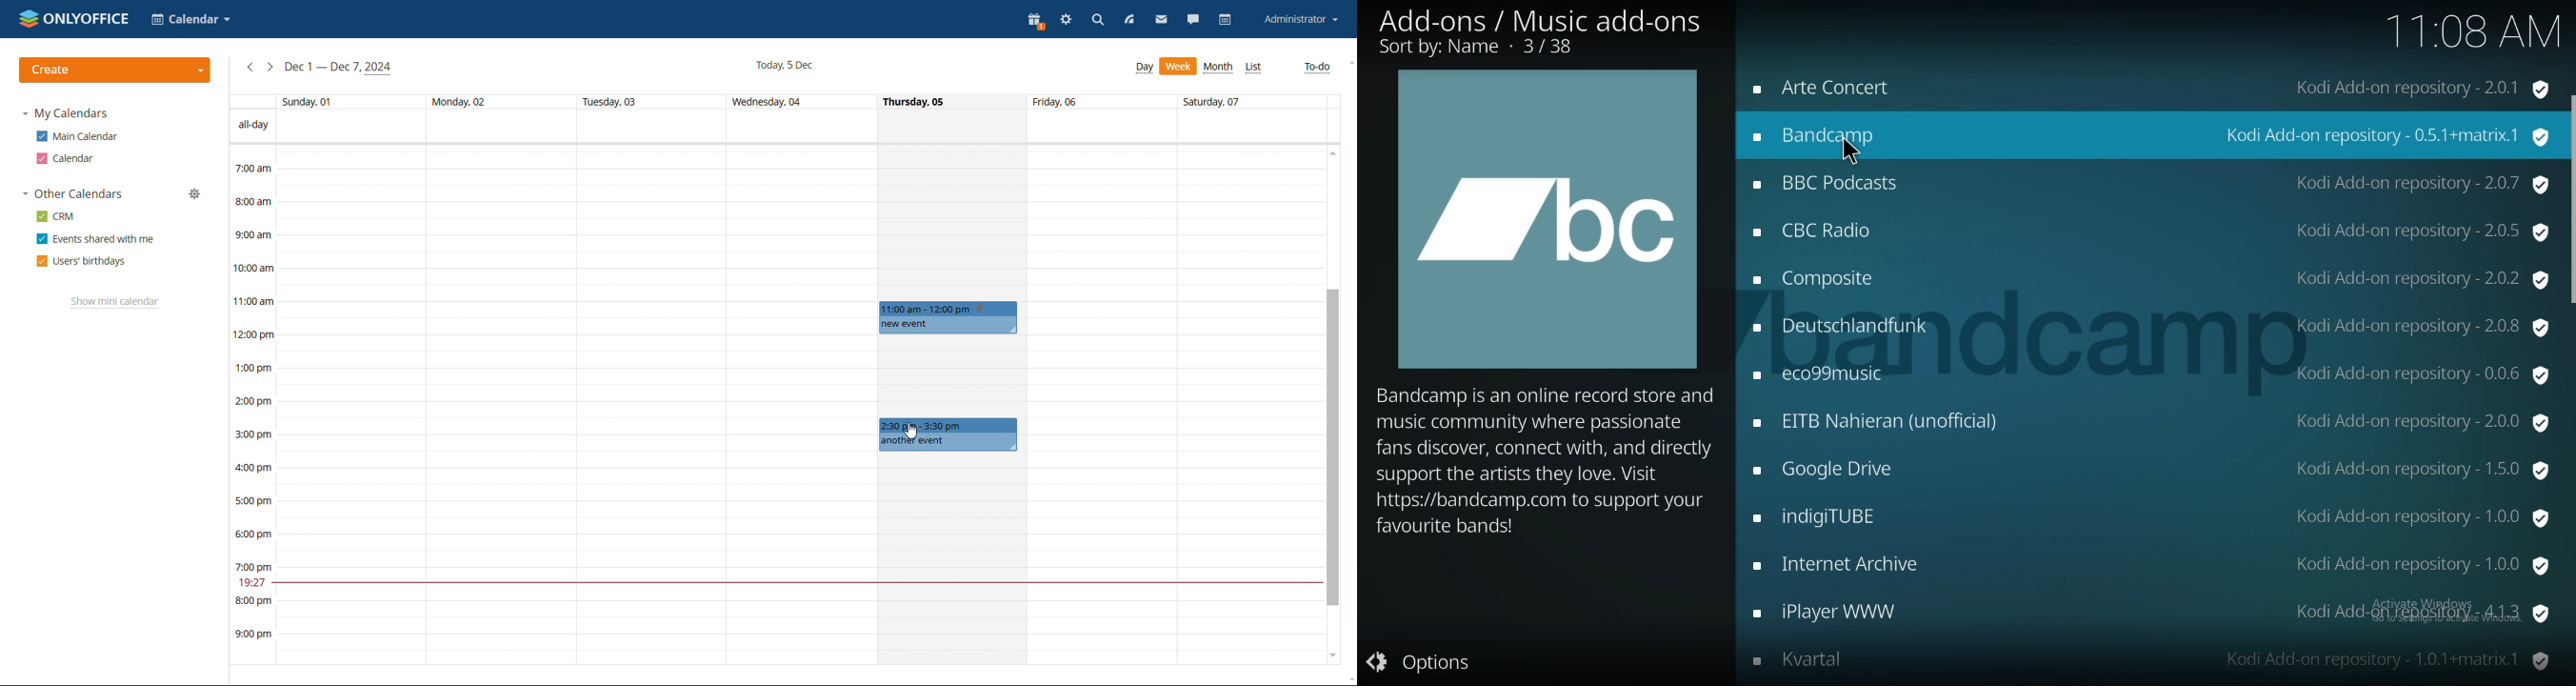  What do you see at coordinates (250, 582) in the screenshot?
I see `19:27` at bounding box center [250, 582].